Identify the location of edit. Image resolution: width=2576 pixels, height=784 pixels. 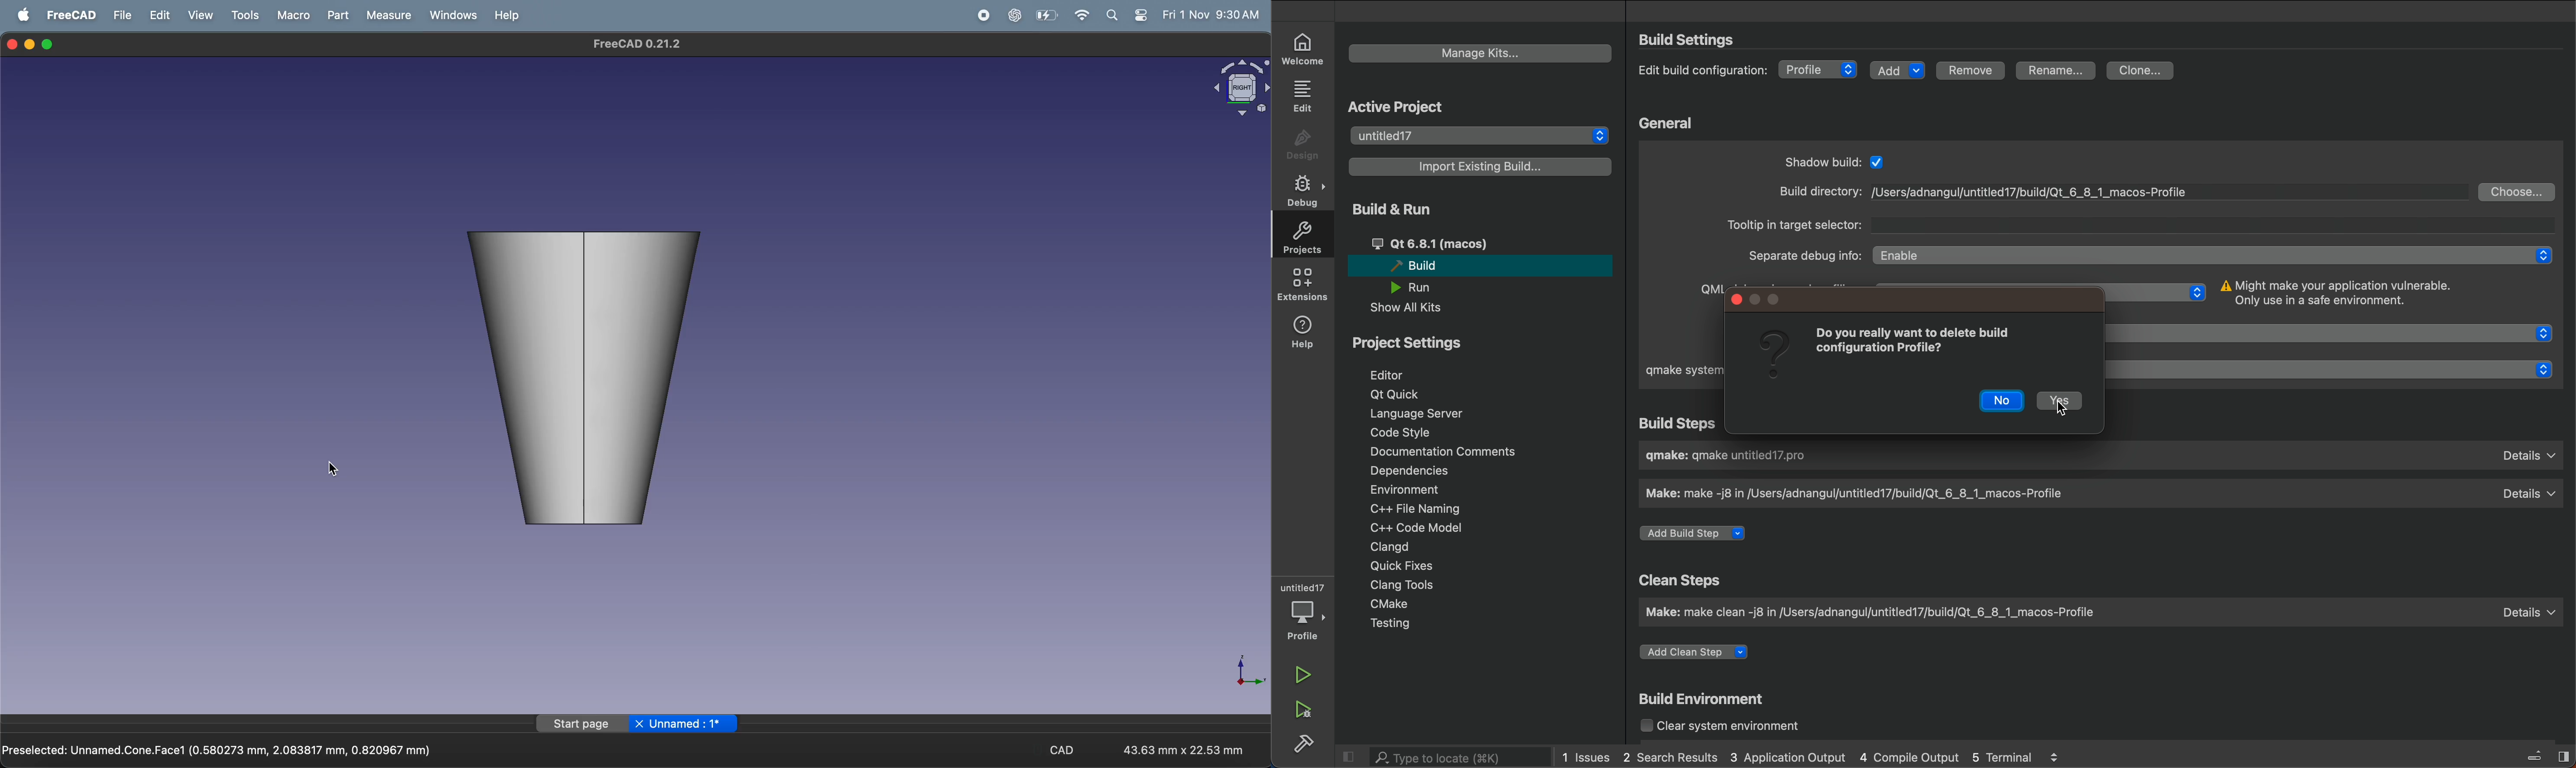
(162, 15).